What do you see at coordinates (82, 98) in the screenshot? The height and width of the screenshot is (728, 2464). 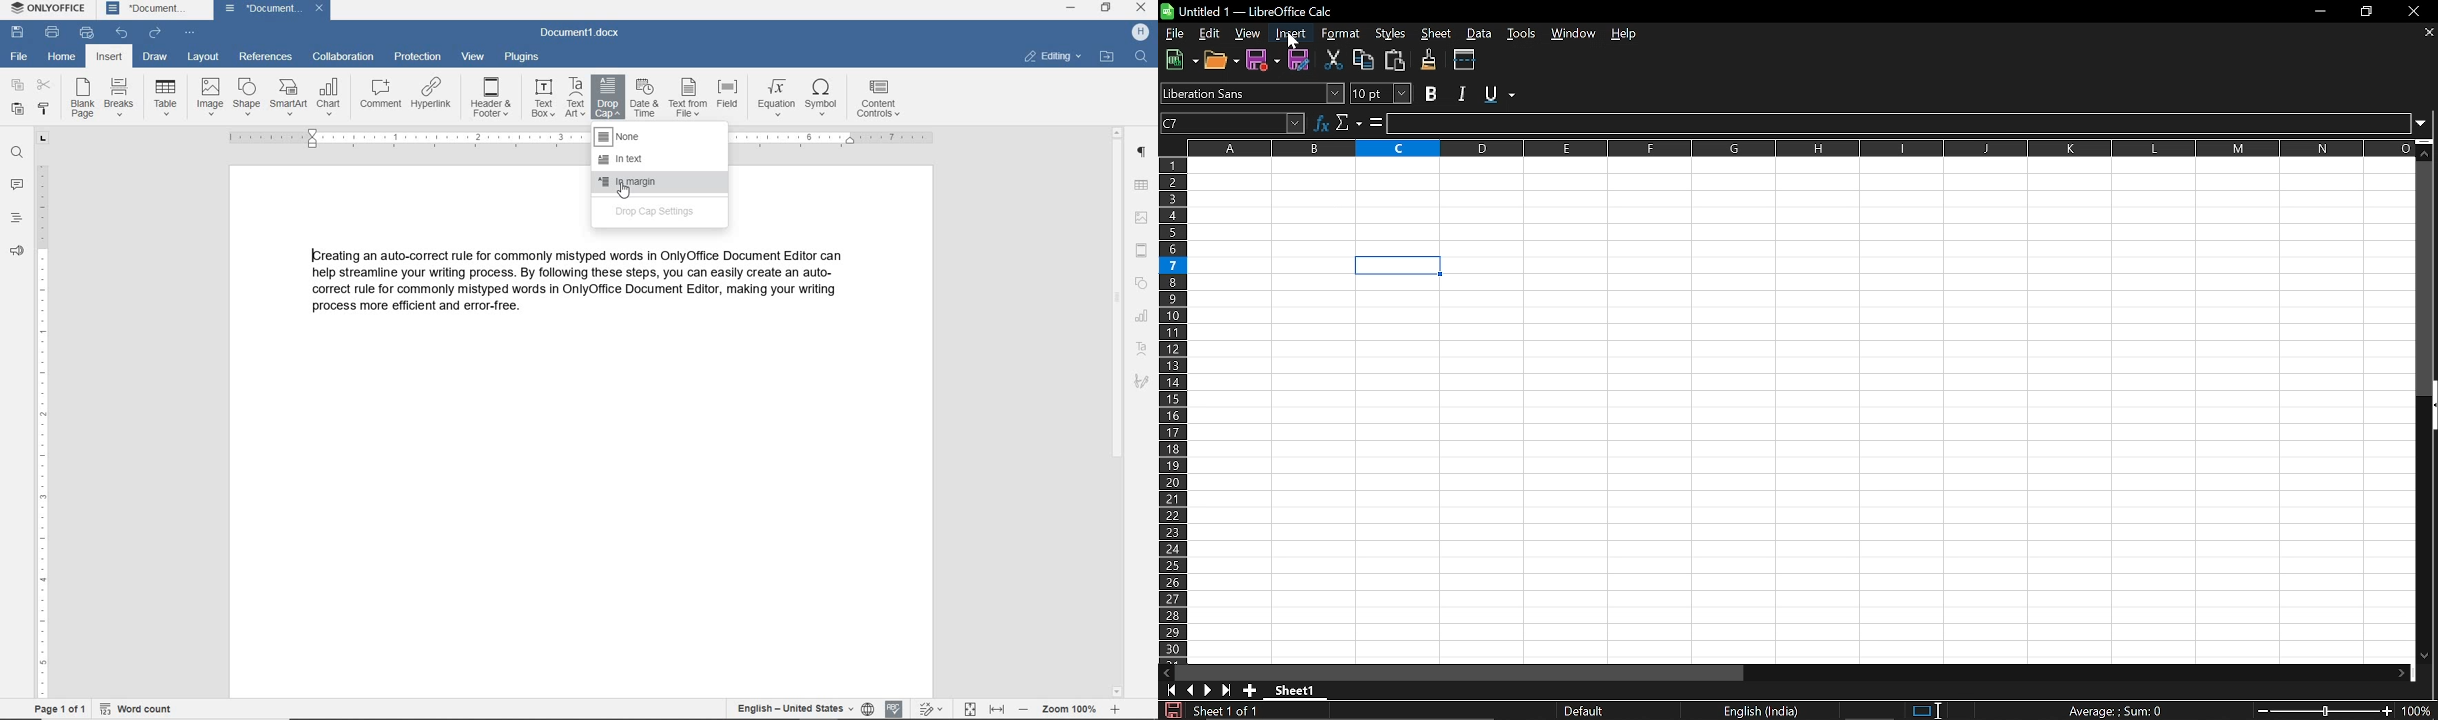 I see `blank page` at bounding box center [82, 98].